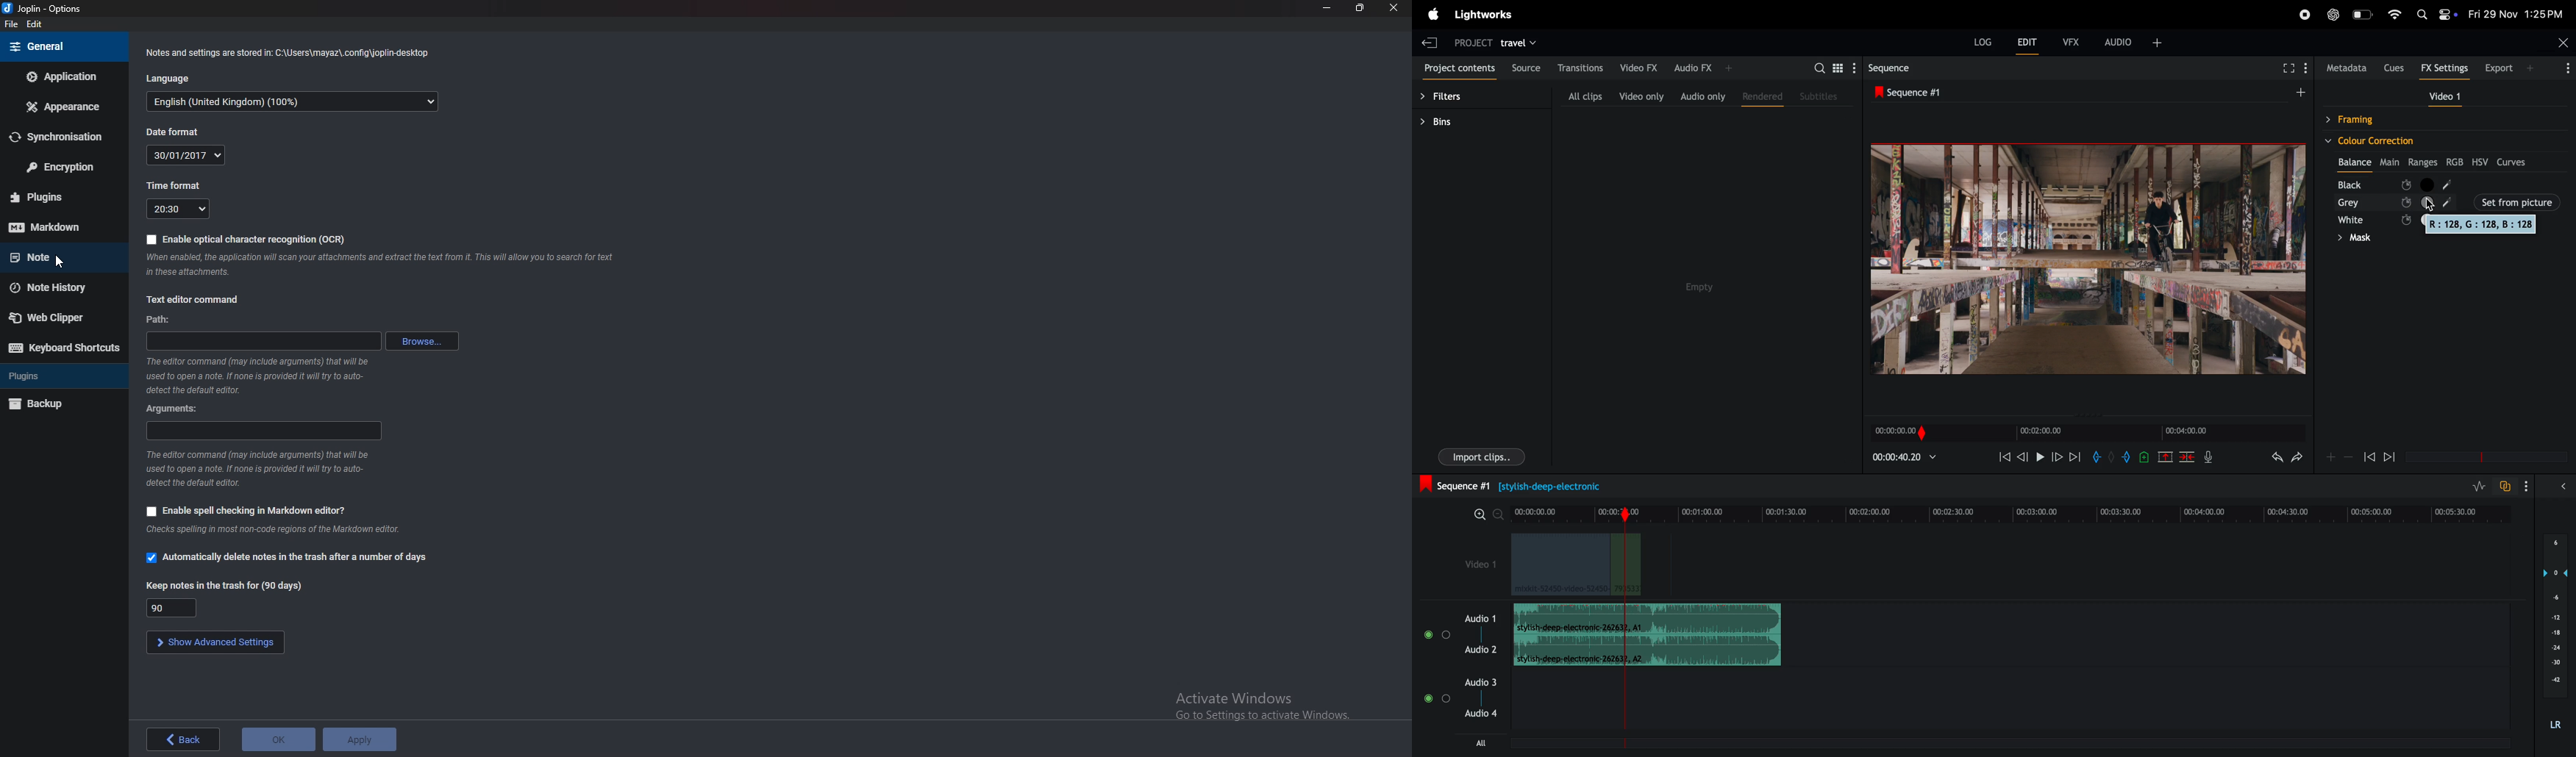  What do you see at coordinates (1703, 68) in the screenshot?
I see `audio fx` at bounding box center [1703, 68].